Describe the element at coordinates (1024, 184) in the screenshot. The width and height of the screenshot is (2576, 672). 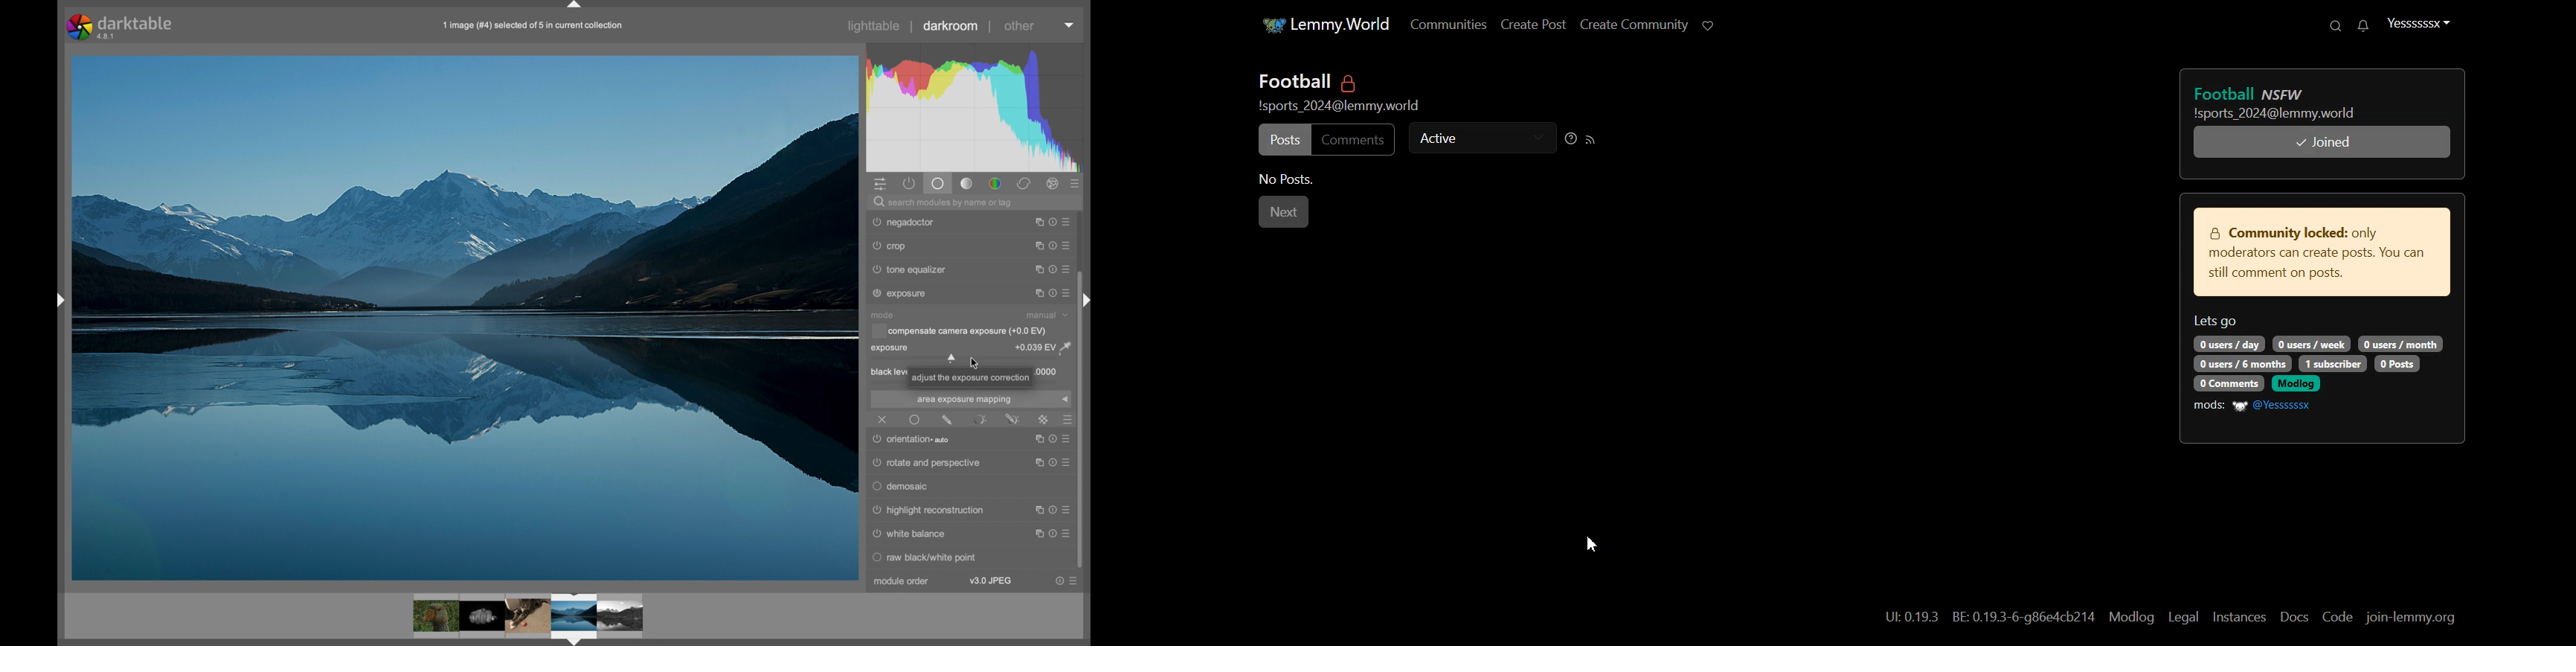
I see `correct` at that location.